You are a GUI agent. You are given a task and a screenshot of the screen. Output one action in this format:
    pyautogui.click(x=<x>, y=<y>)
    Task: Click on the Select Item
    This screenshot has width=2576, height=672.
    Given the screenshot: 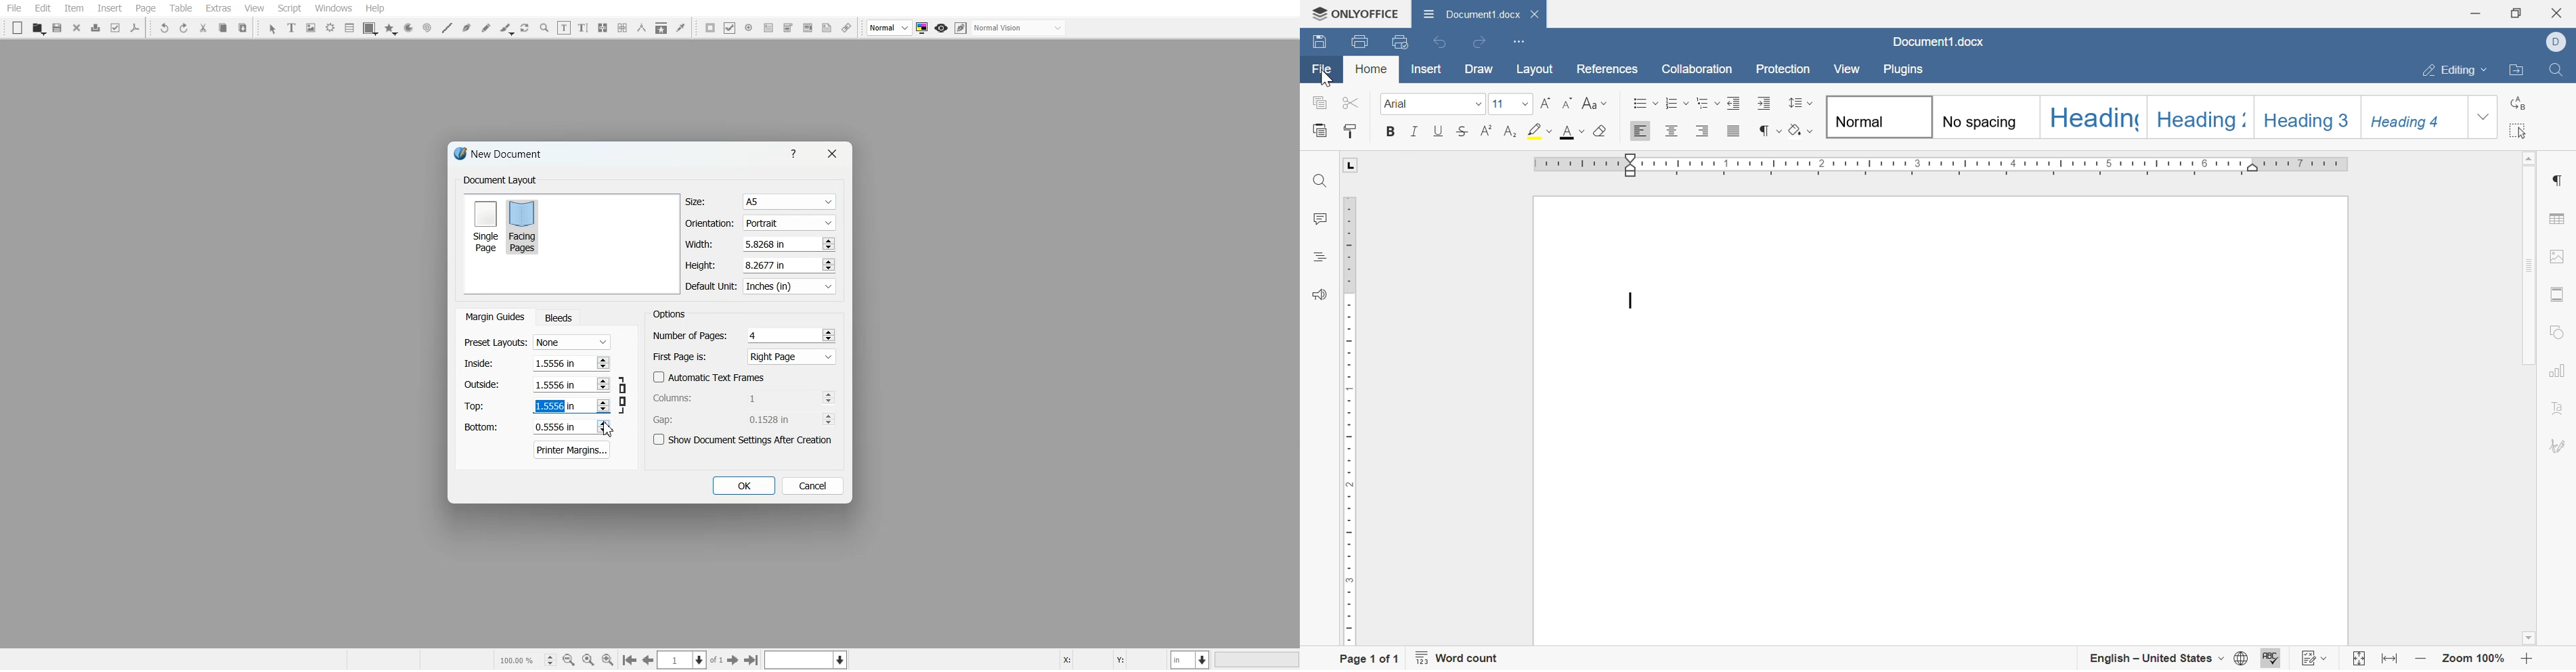 What is the action you would take?
    pyautogui.click(x=272, y=29)
    